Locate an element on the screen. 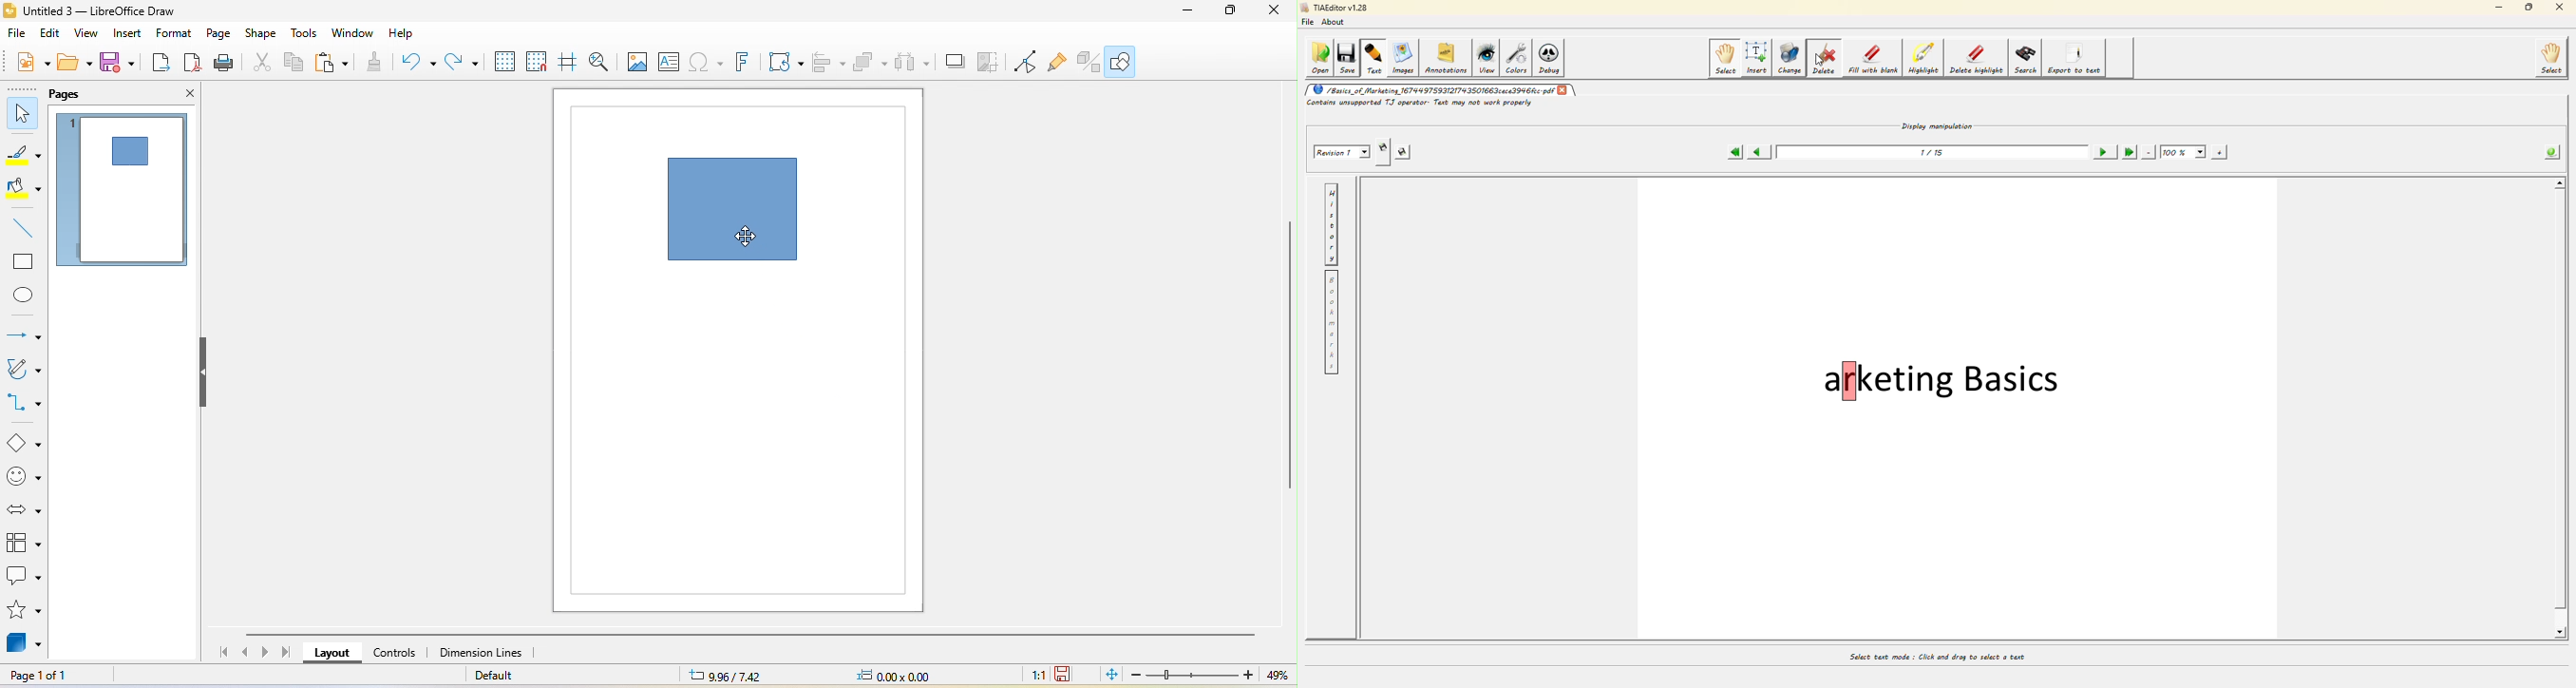  maximize is located at coordinates (2528, 9).